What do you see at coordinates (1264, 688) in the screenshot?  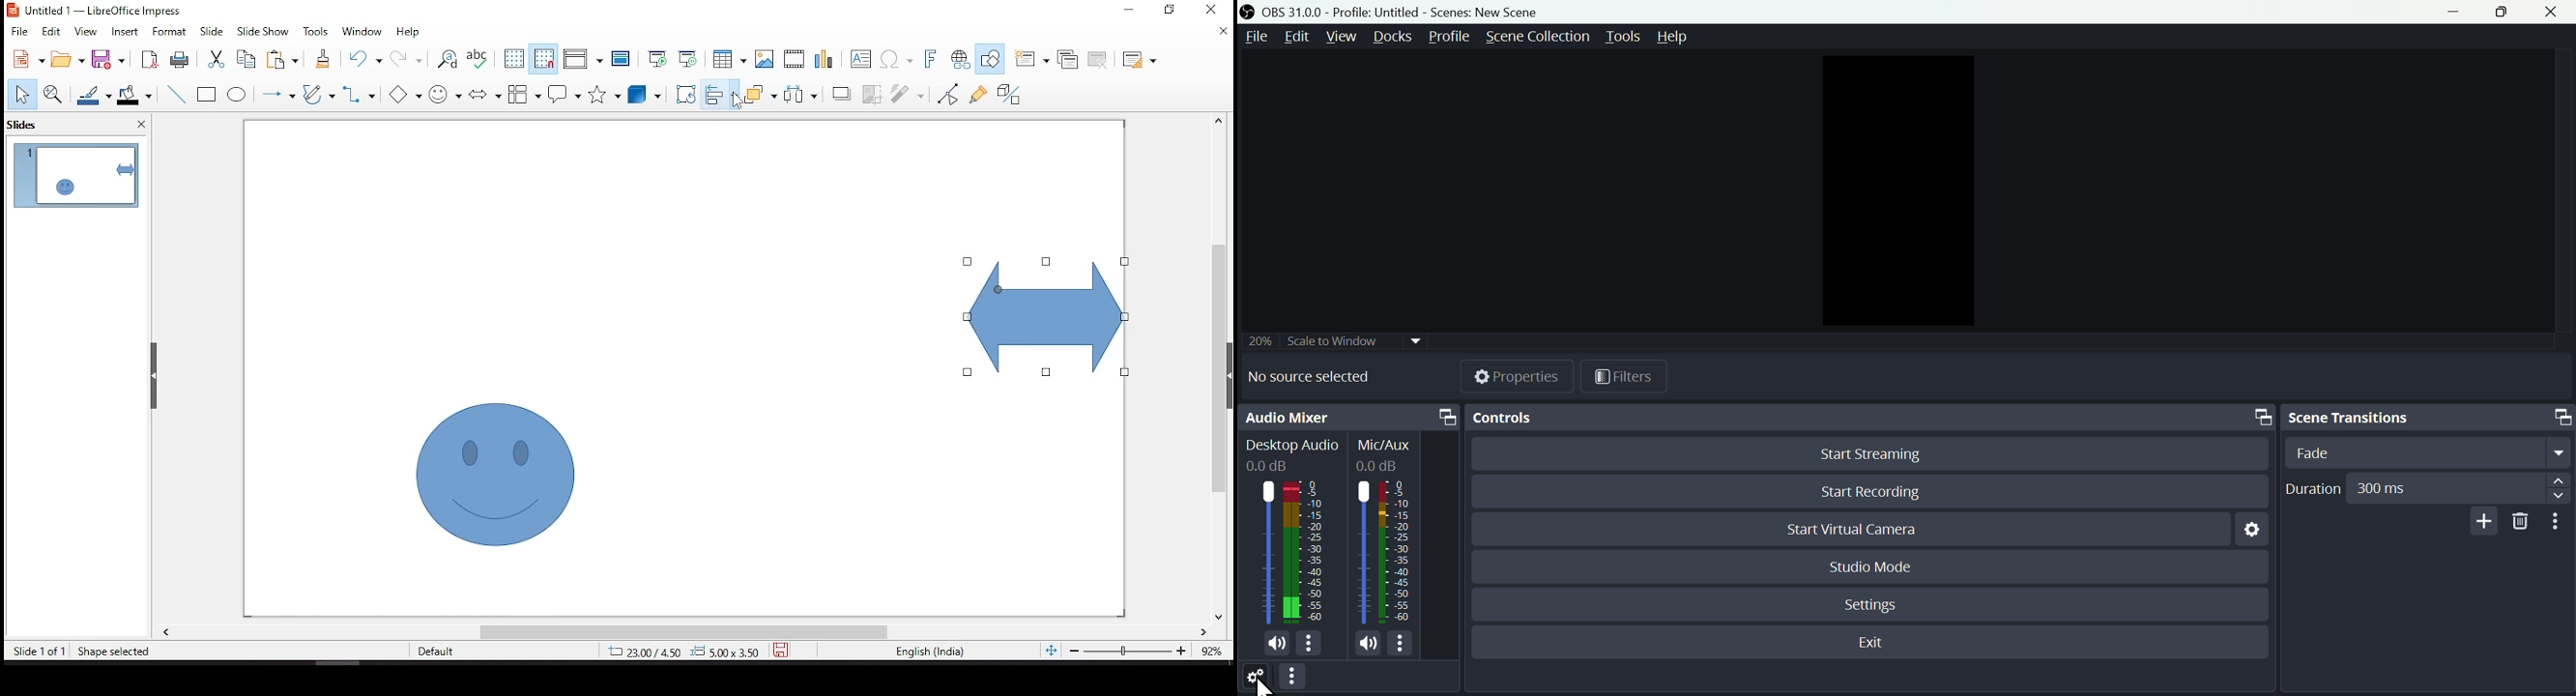 I see `Cursor` at bounding box center [1264, 688].